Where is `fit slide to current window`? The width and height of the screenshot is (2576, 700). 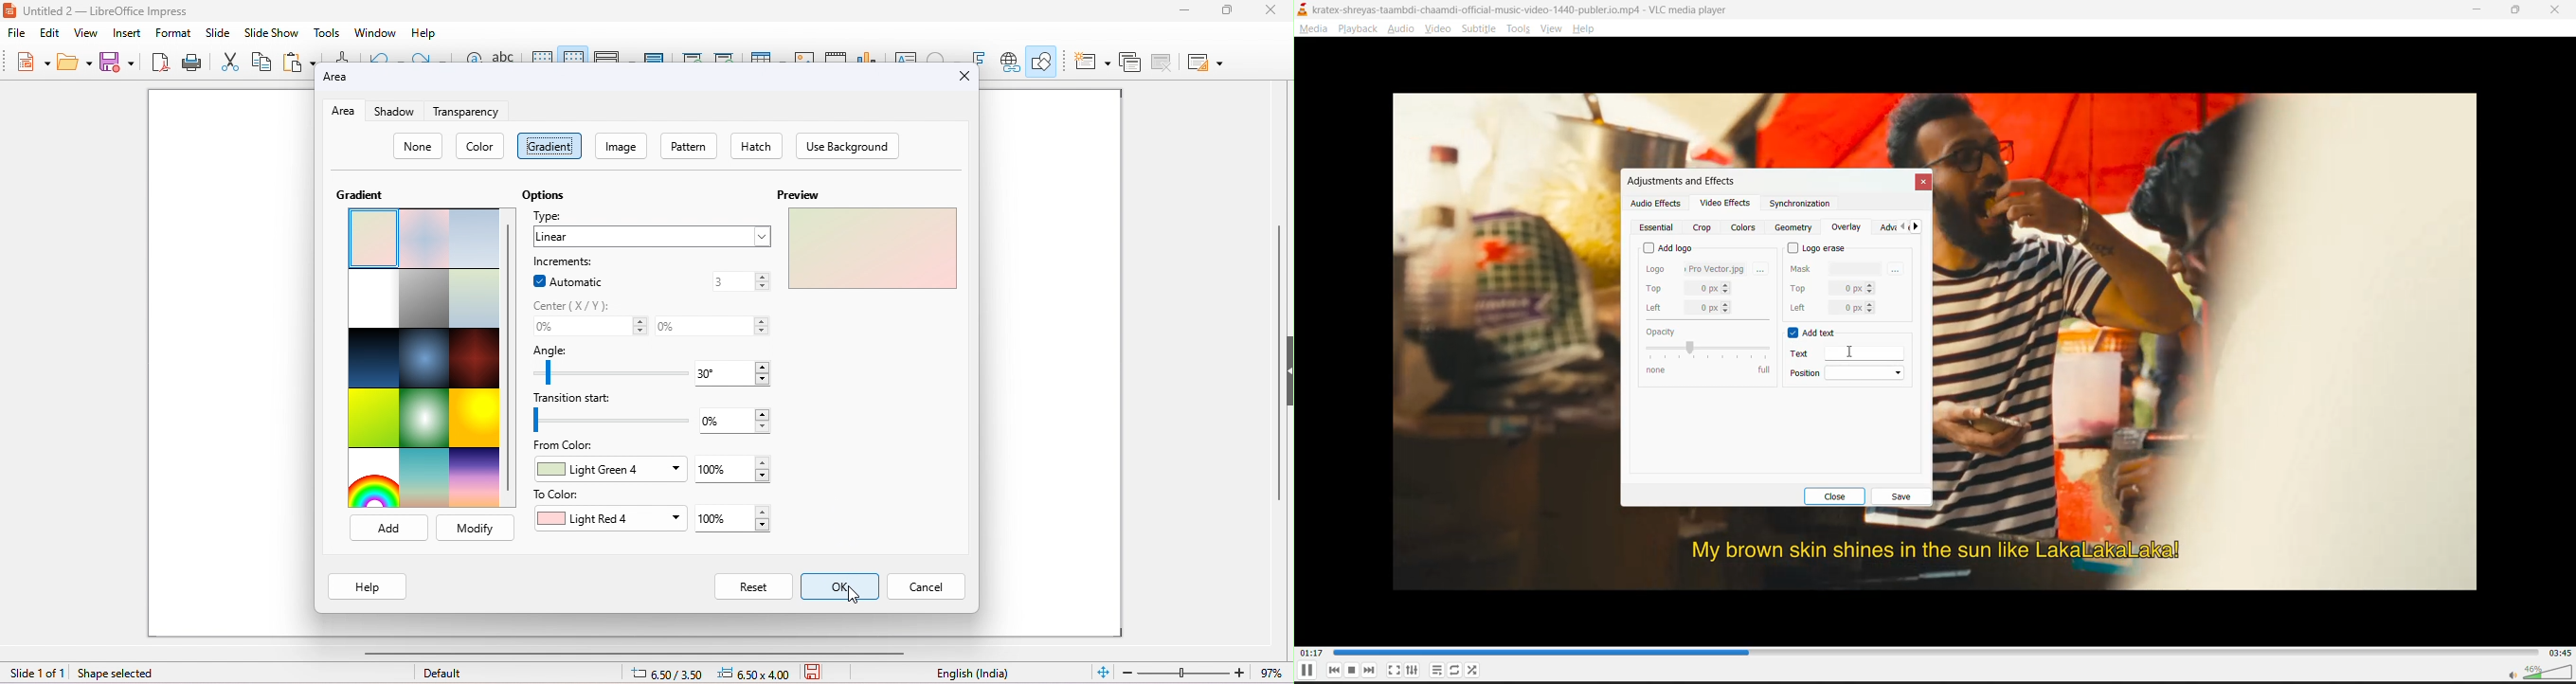
fit slide to current window is located at coordinates (1104, 671).